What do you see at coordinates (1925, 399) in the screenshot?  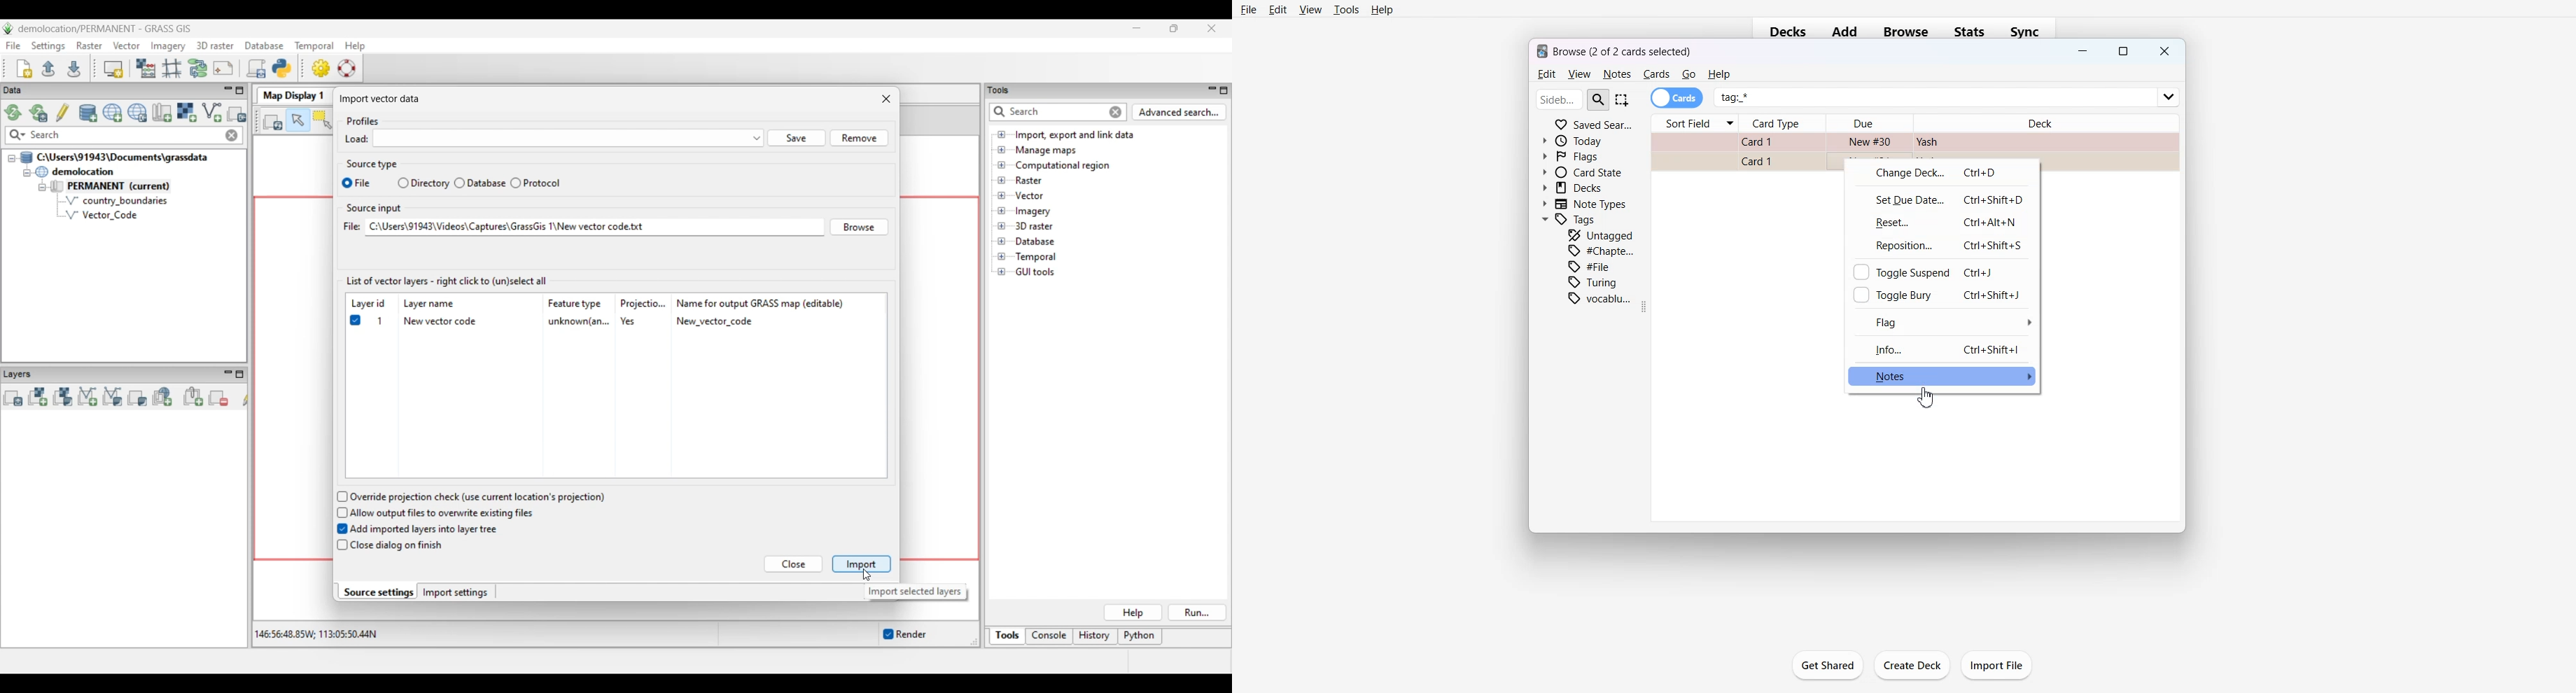 I see `Cursor` at bounding box center [1925, 399].